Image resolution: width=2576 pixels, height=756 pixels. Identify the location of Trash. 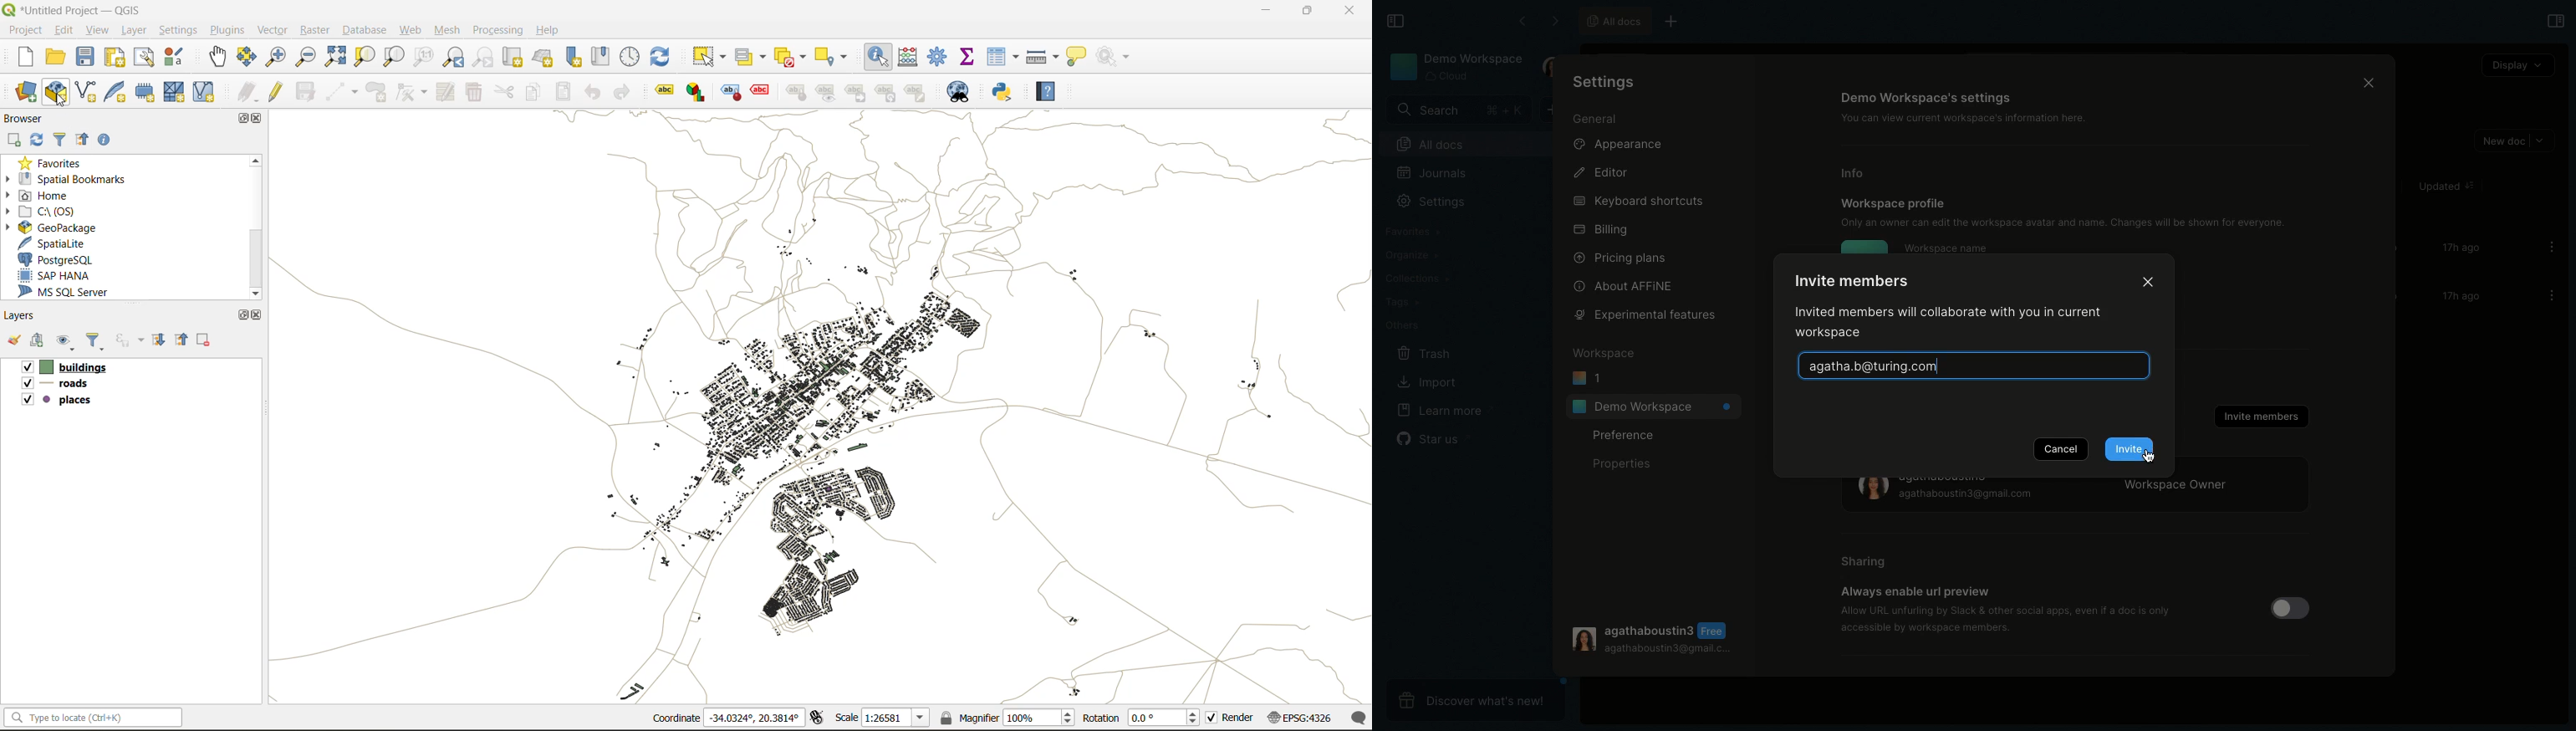
(1421, 352).